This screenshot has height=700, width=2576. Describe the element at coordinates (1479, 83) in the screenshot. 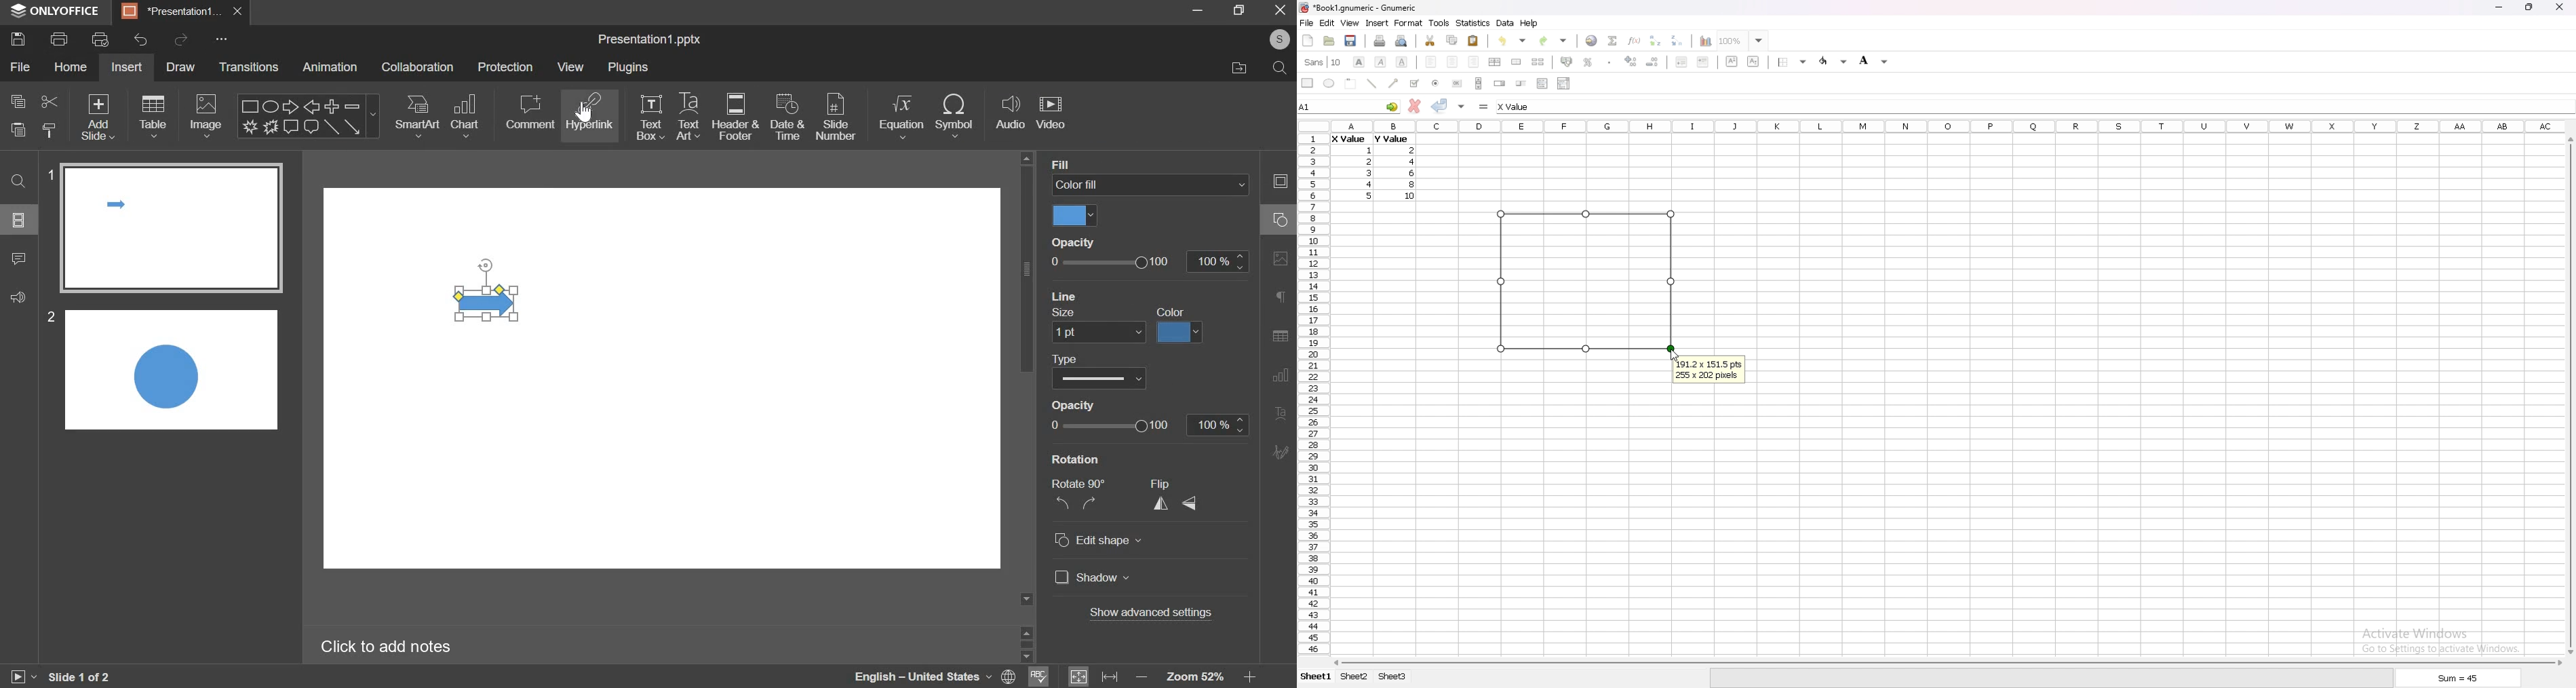

I see `scroll bar` at that location.